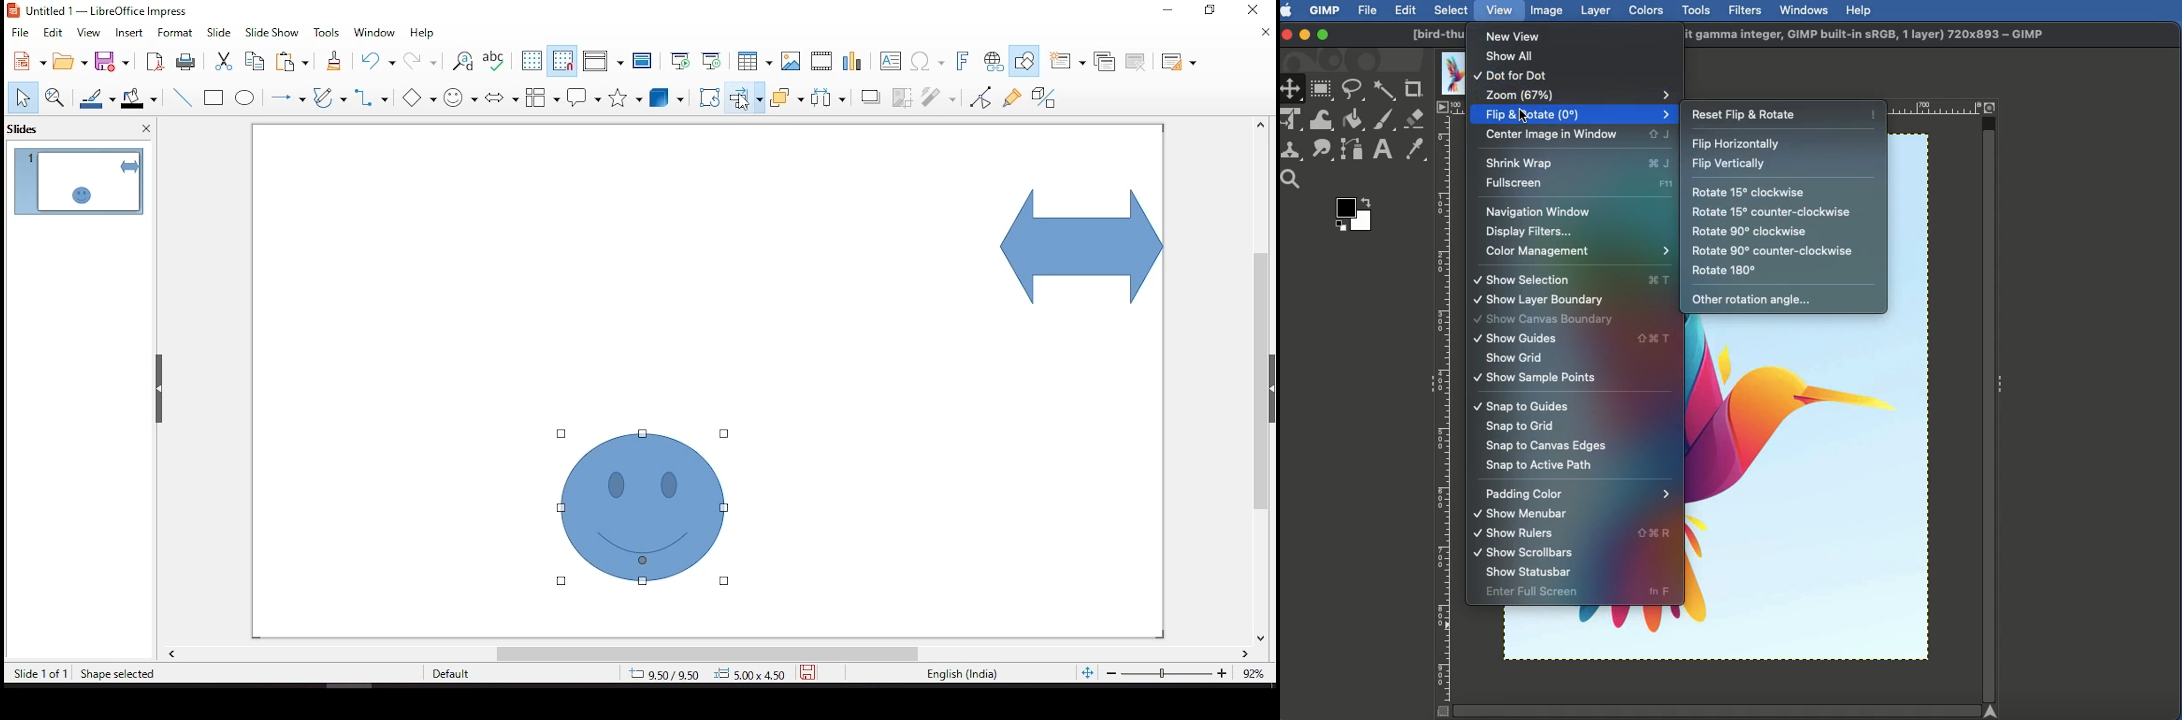  I want to click on shape selected, so click(113, 673).